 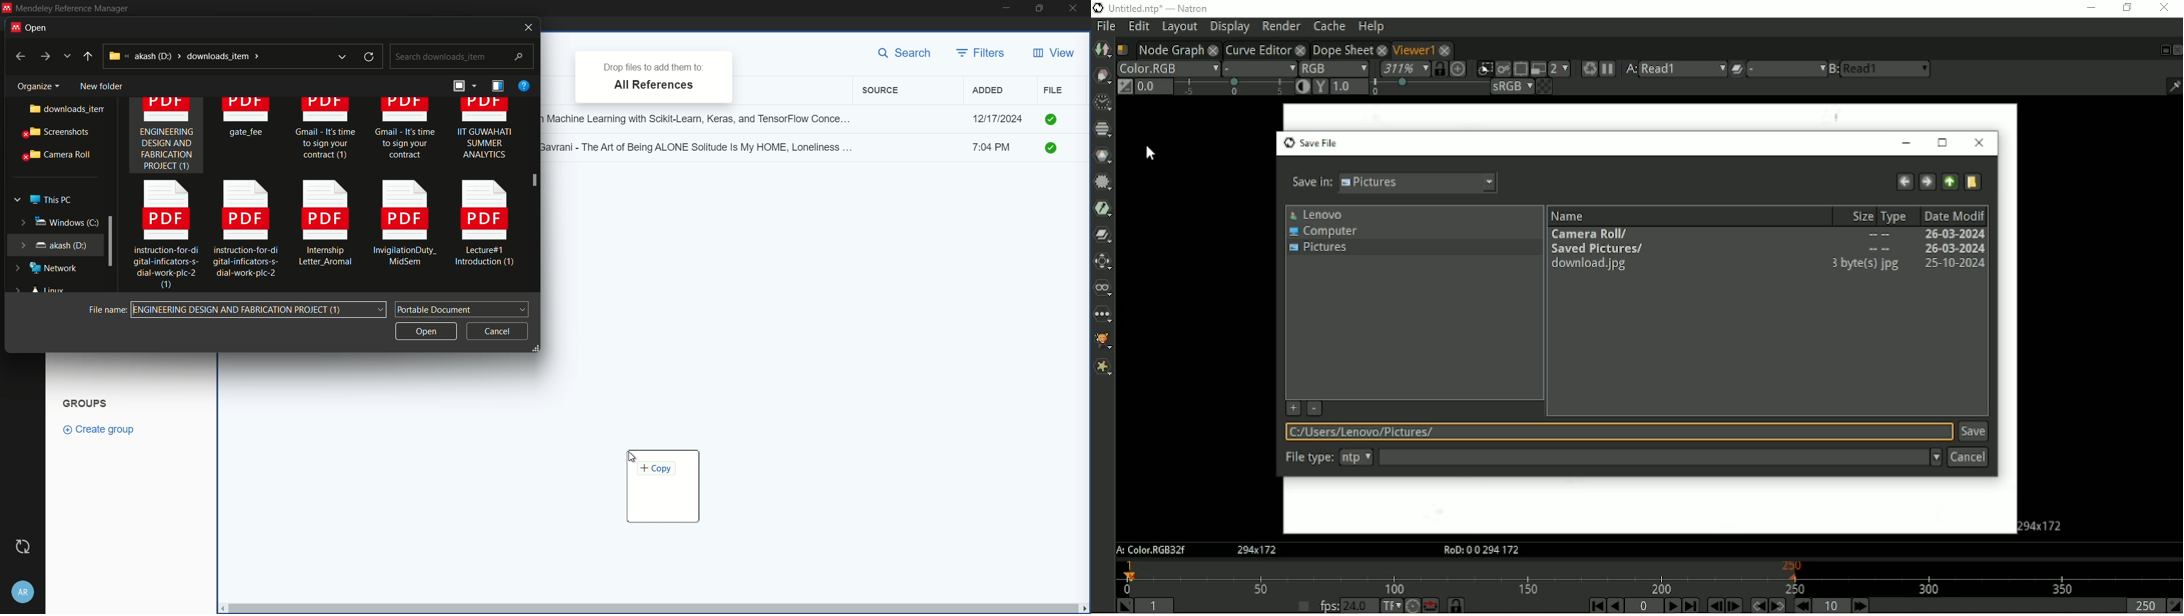 What do you see at coordinates (883, 90) in the screenshot?
I see `source` at bounding box center [883, 90].